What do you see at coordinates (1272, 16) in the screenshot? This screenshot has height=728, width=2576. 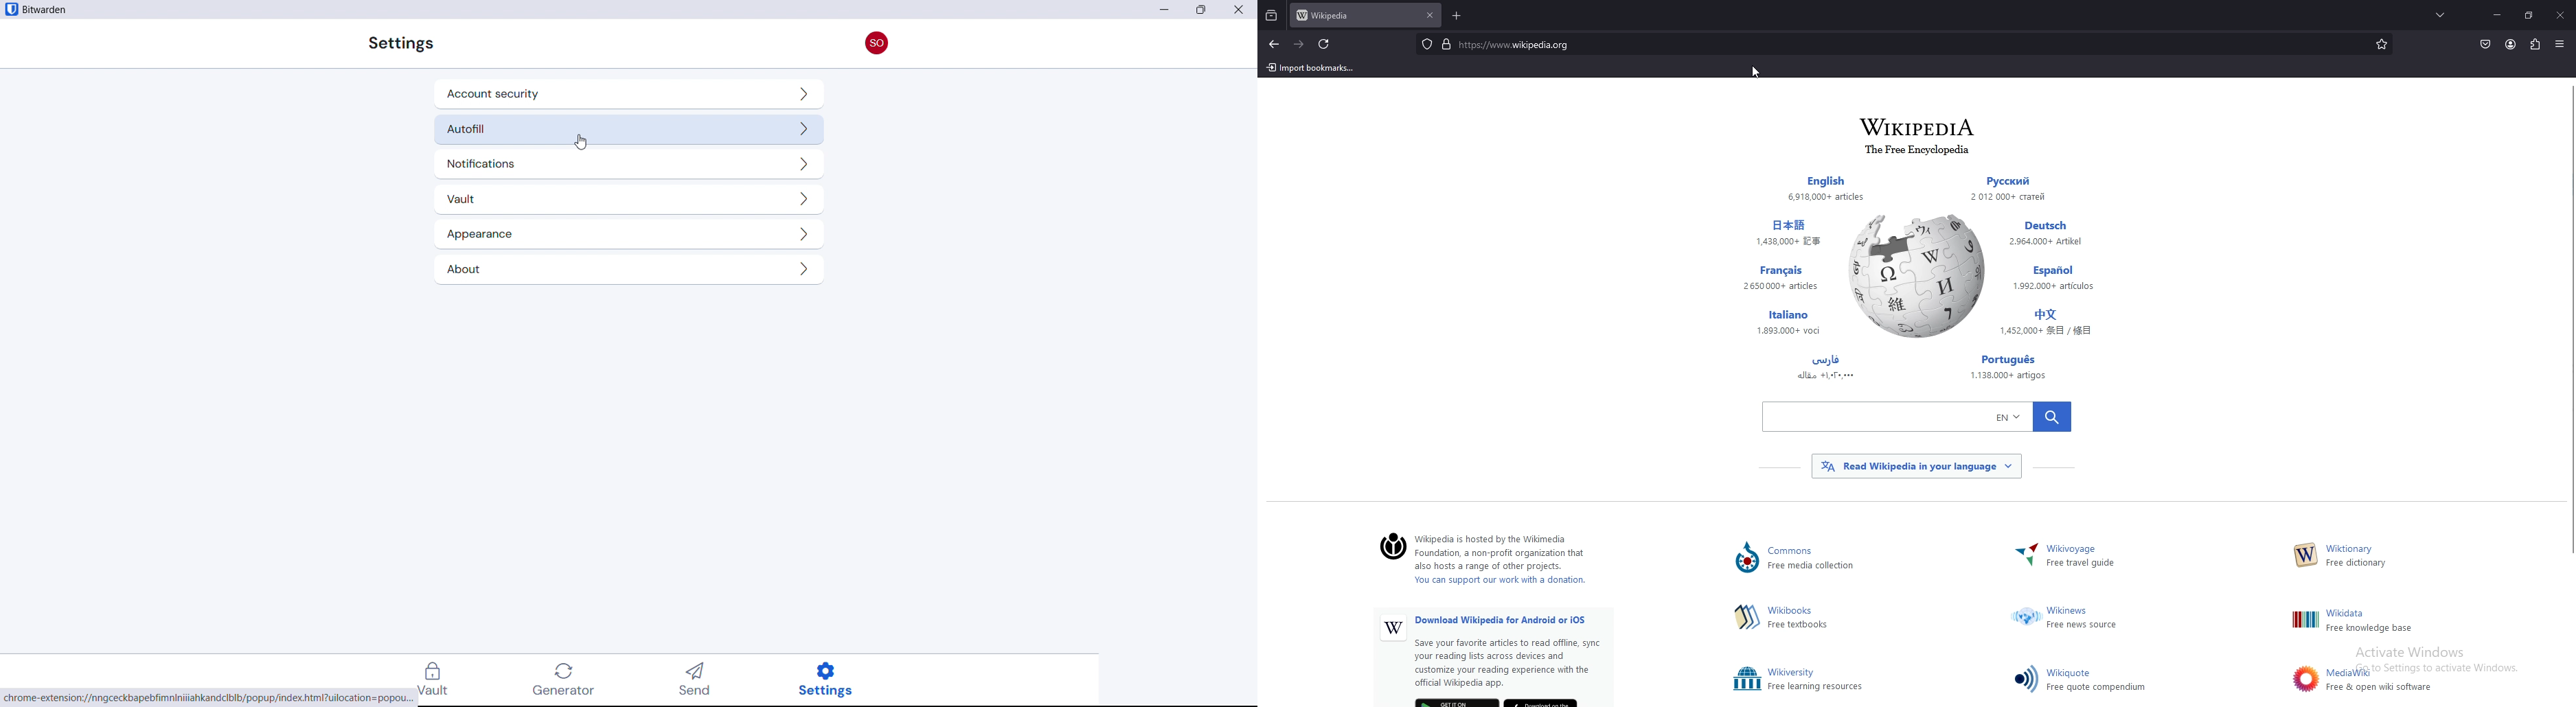 I see `recent browsing` at bounding box center [1272, 16].